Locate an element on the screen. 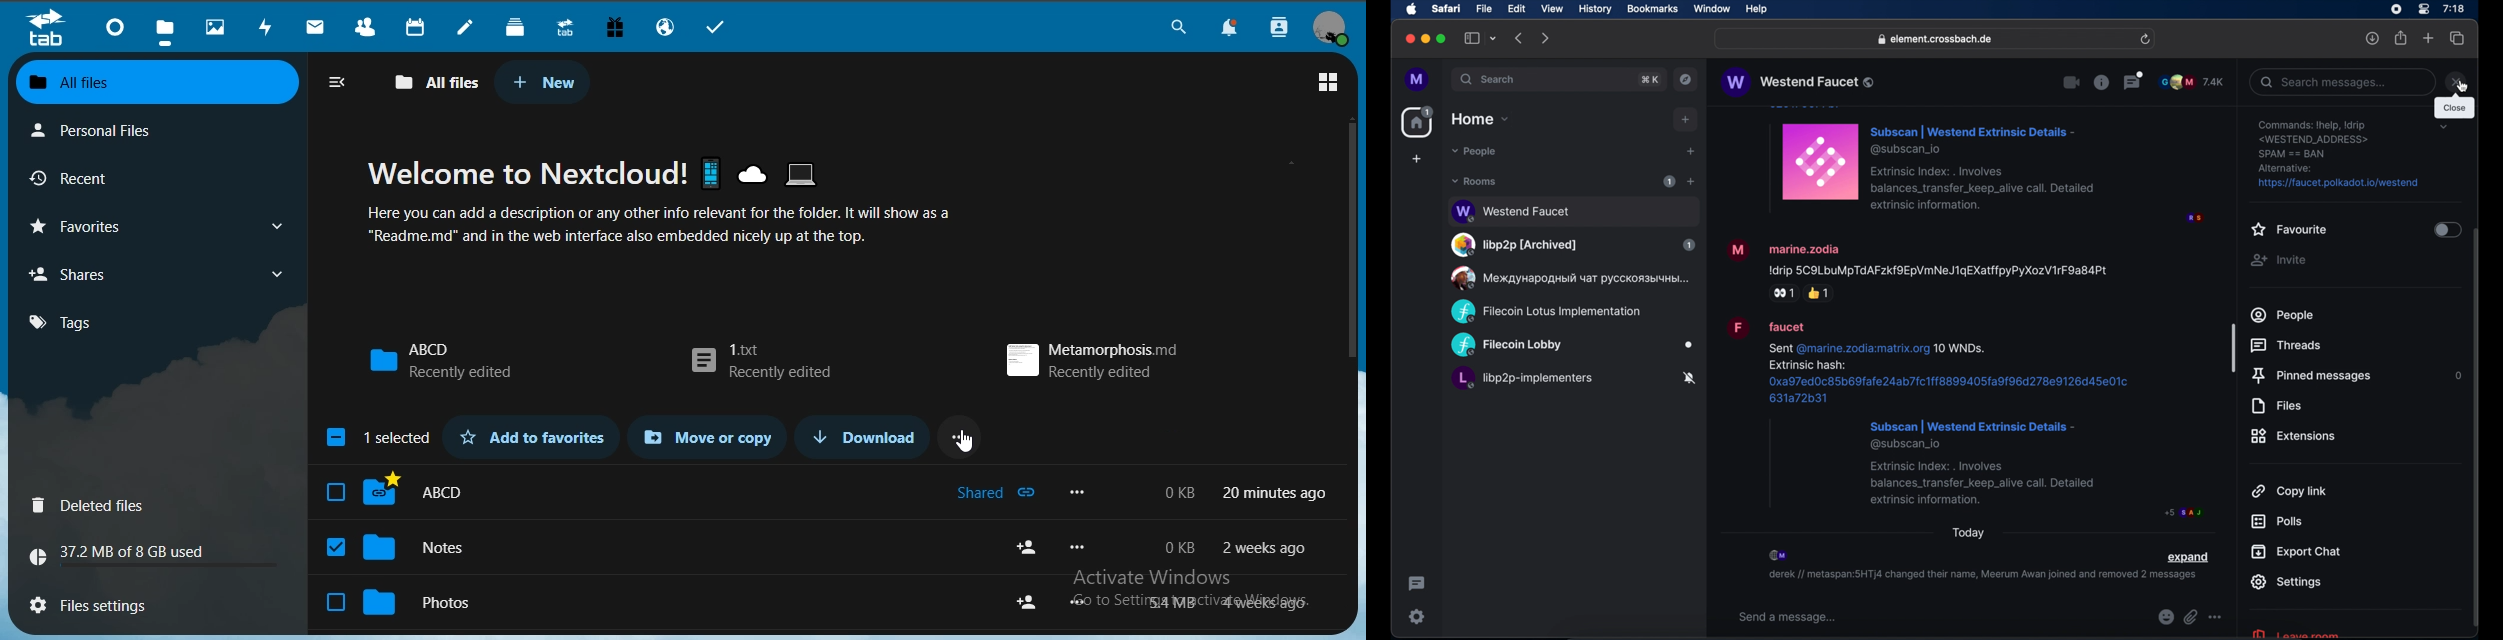  time is located at coordinates (2454, 8).